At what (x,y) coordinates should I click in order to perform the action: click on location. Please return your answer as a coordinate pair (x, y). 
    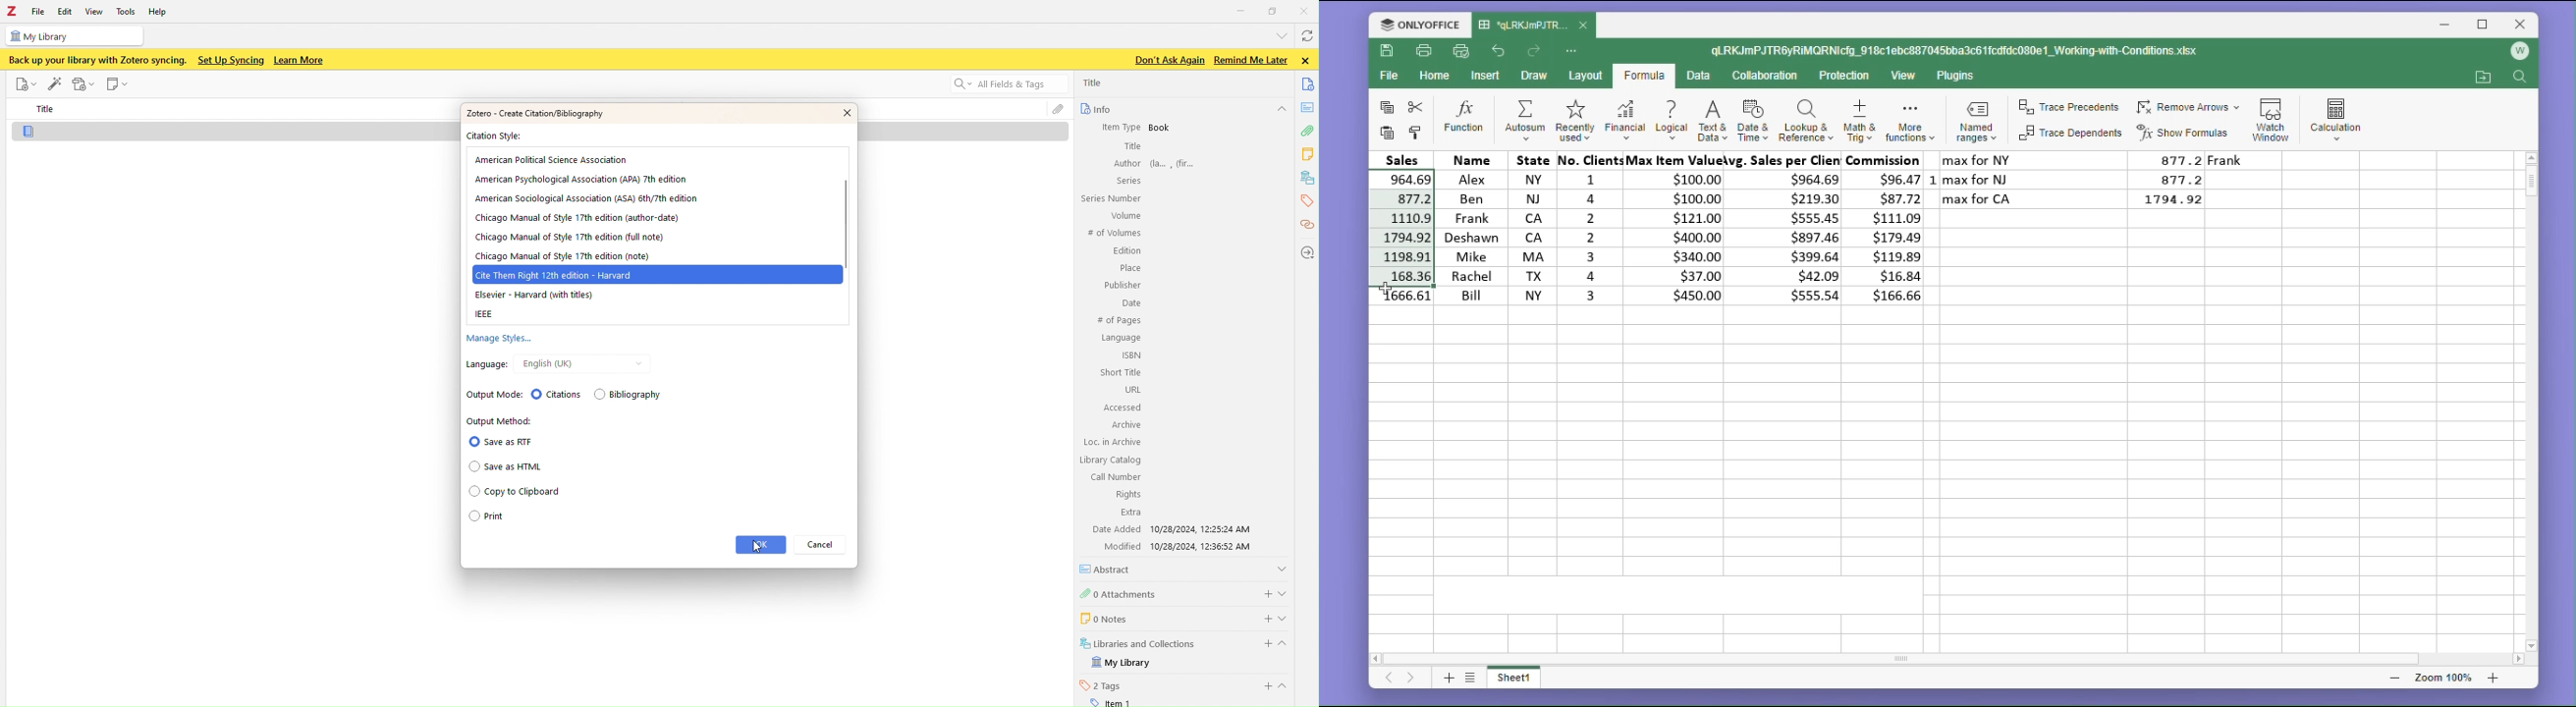
    Looking at the image, I should click on (1306, 252).